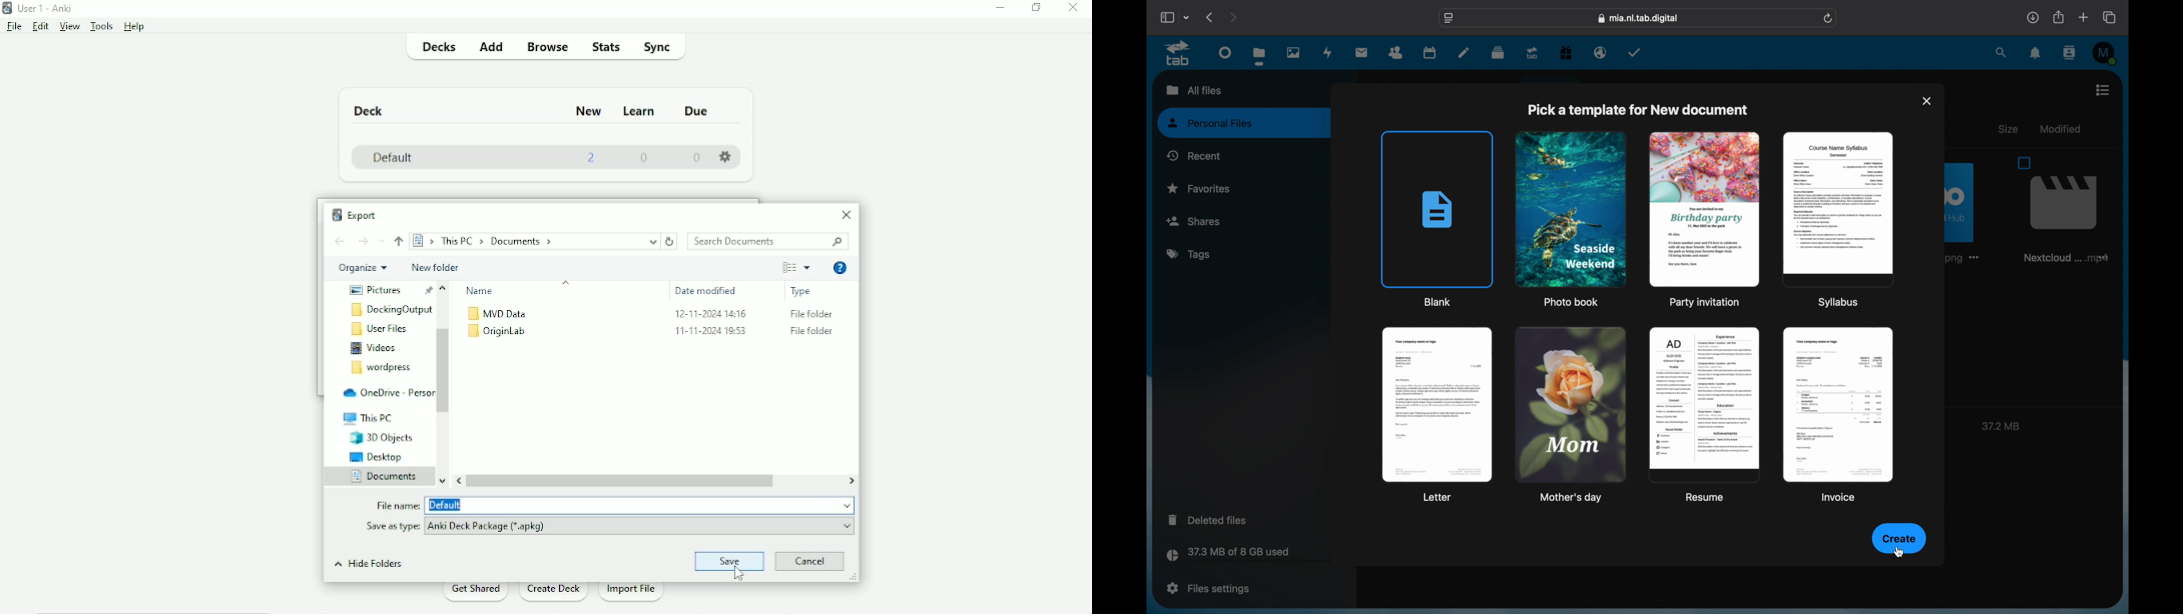  I want to click on View, so click(70, 28).